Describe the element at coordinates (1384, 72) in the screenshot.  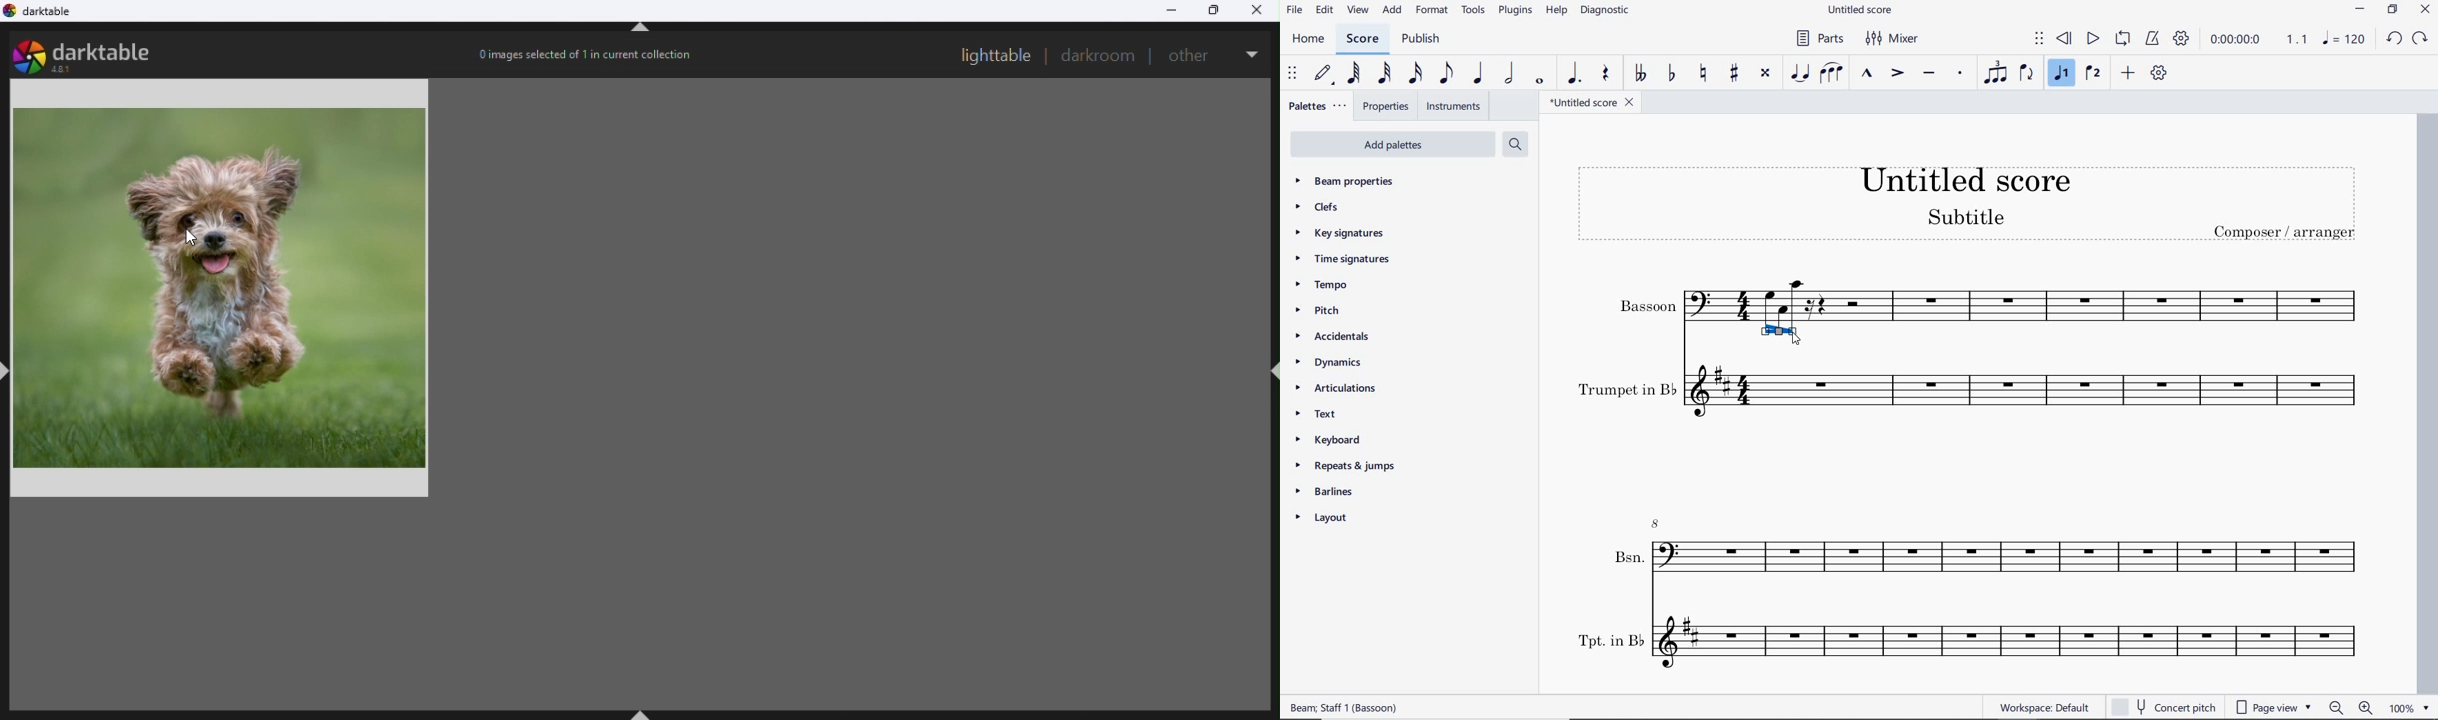
I see `32nd note` at that location.